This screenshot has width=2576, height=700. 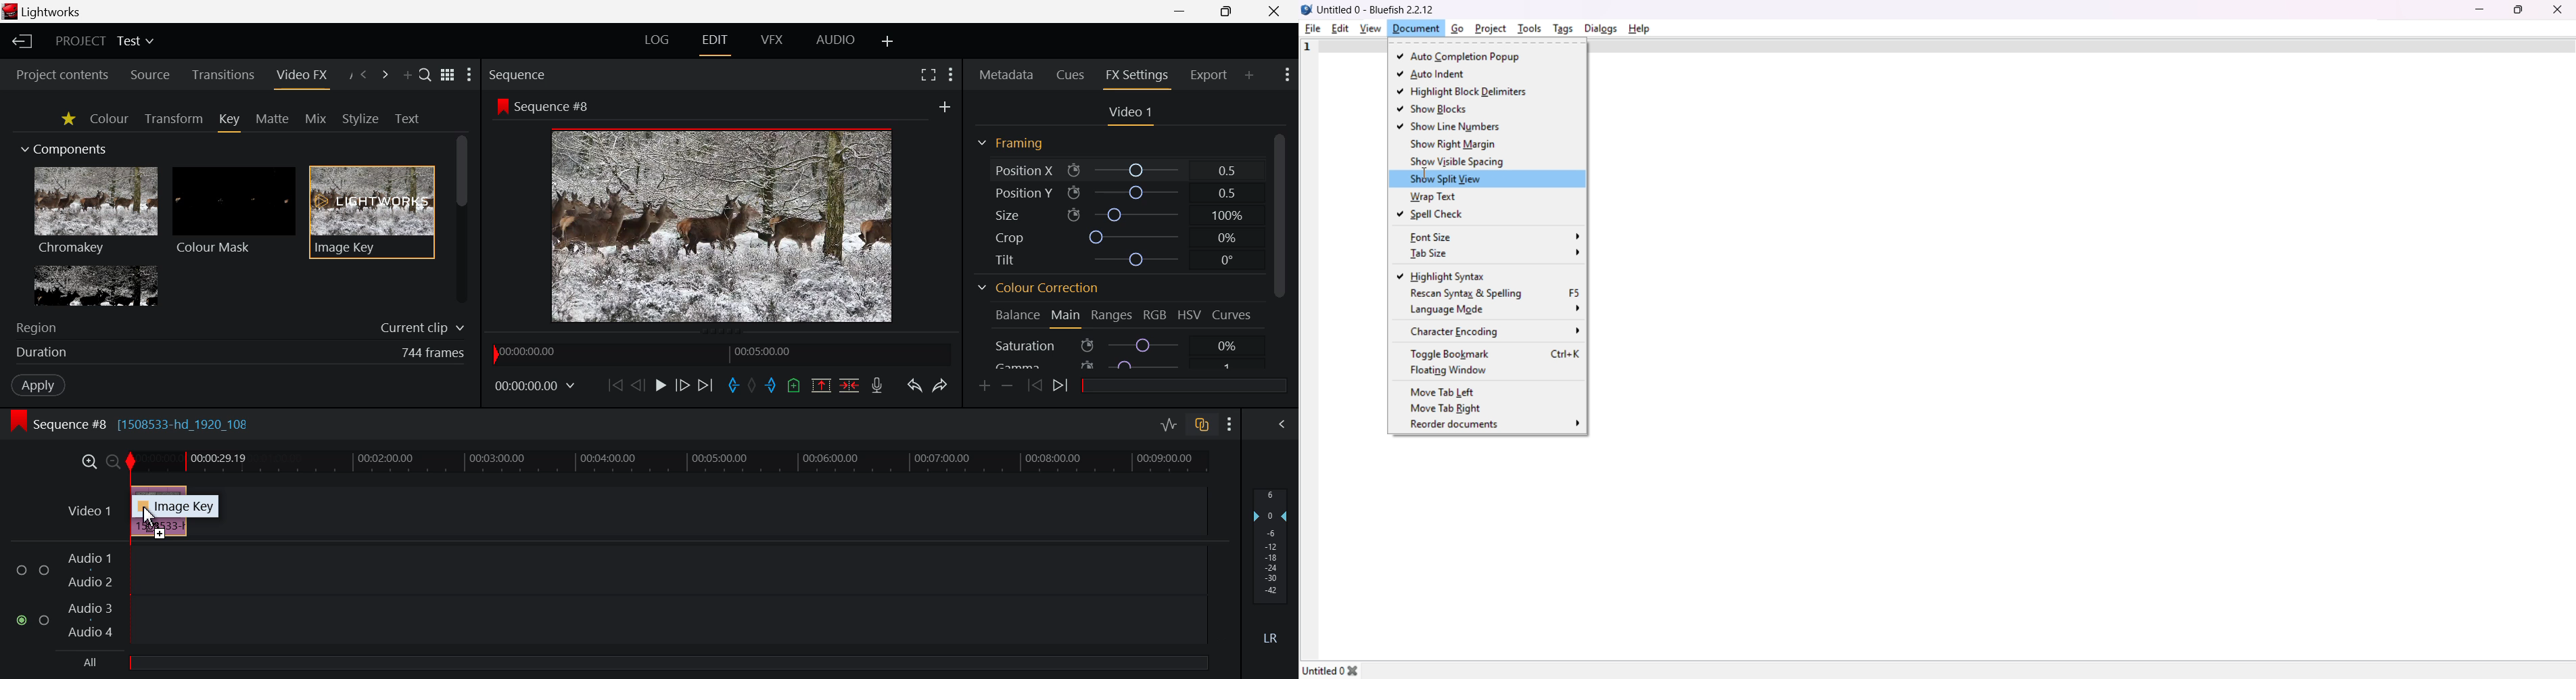 I want to click on reorder documents, so click(x=1497, y=426).